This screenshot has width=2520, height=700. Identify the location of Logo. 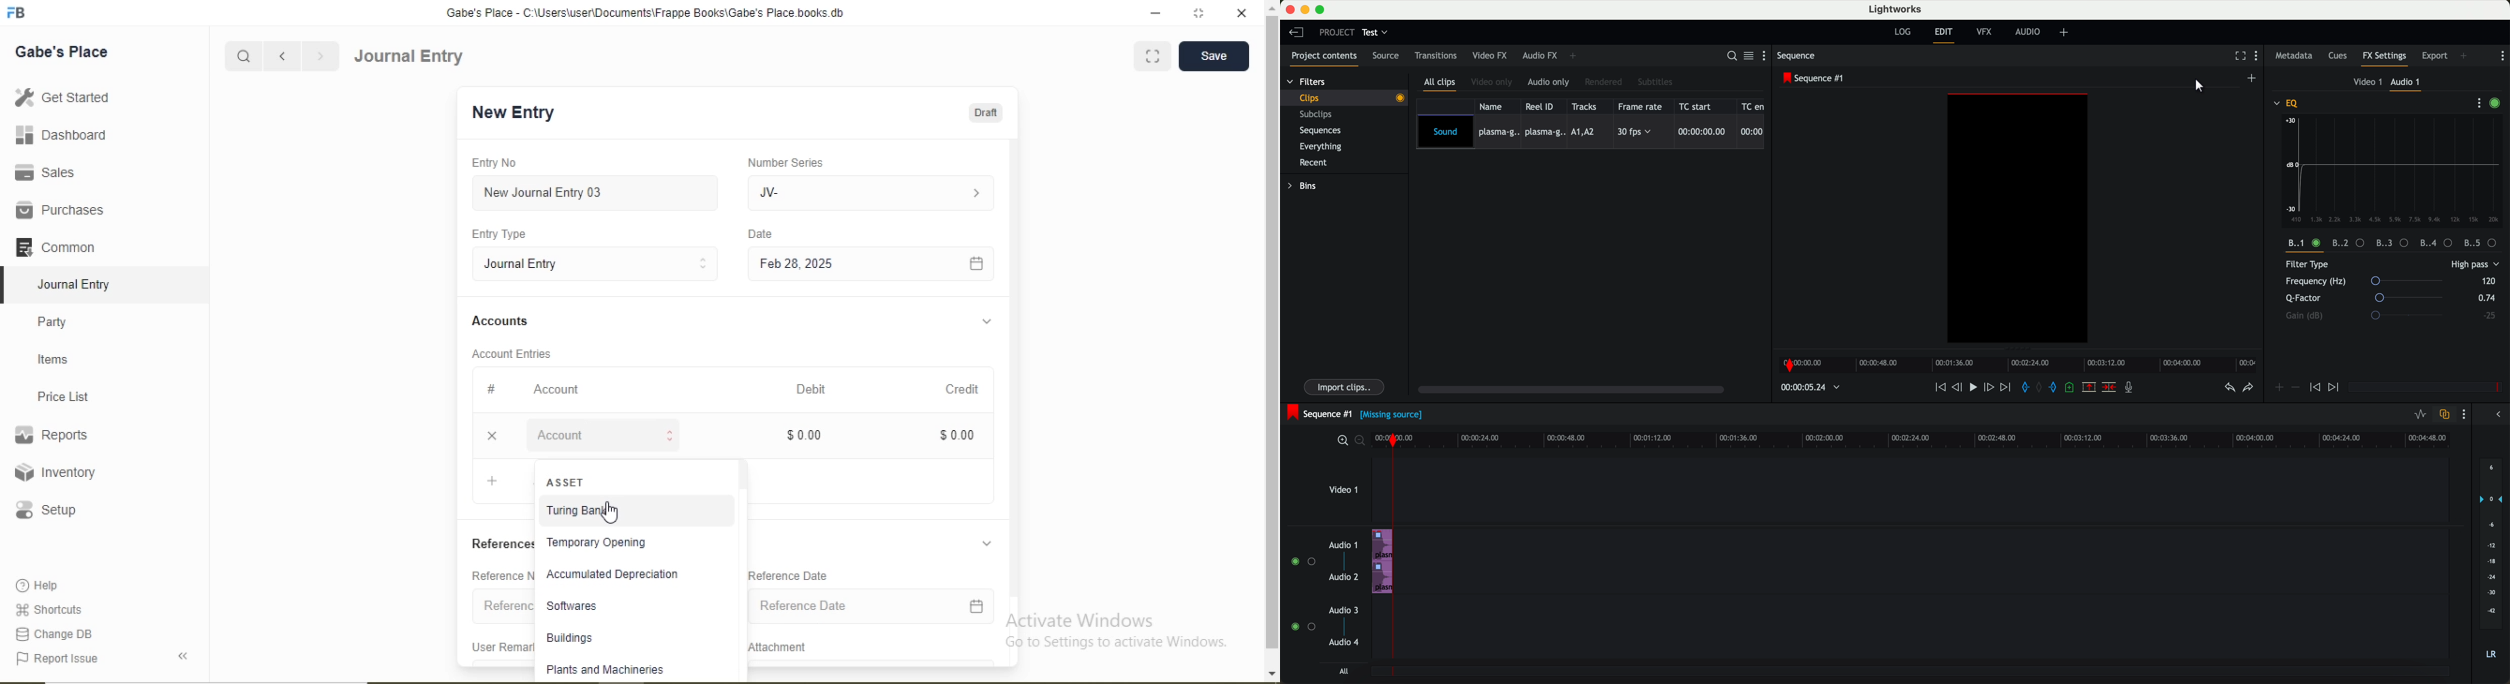
(17, 13).